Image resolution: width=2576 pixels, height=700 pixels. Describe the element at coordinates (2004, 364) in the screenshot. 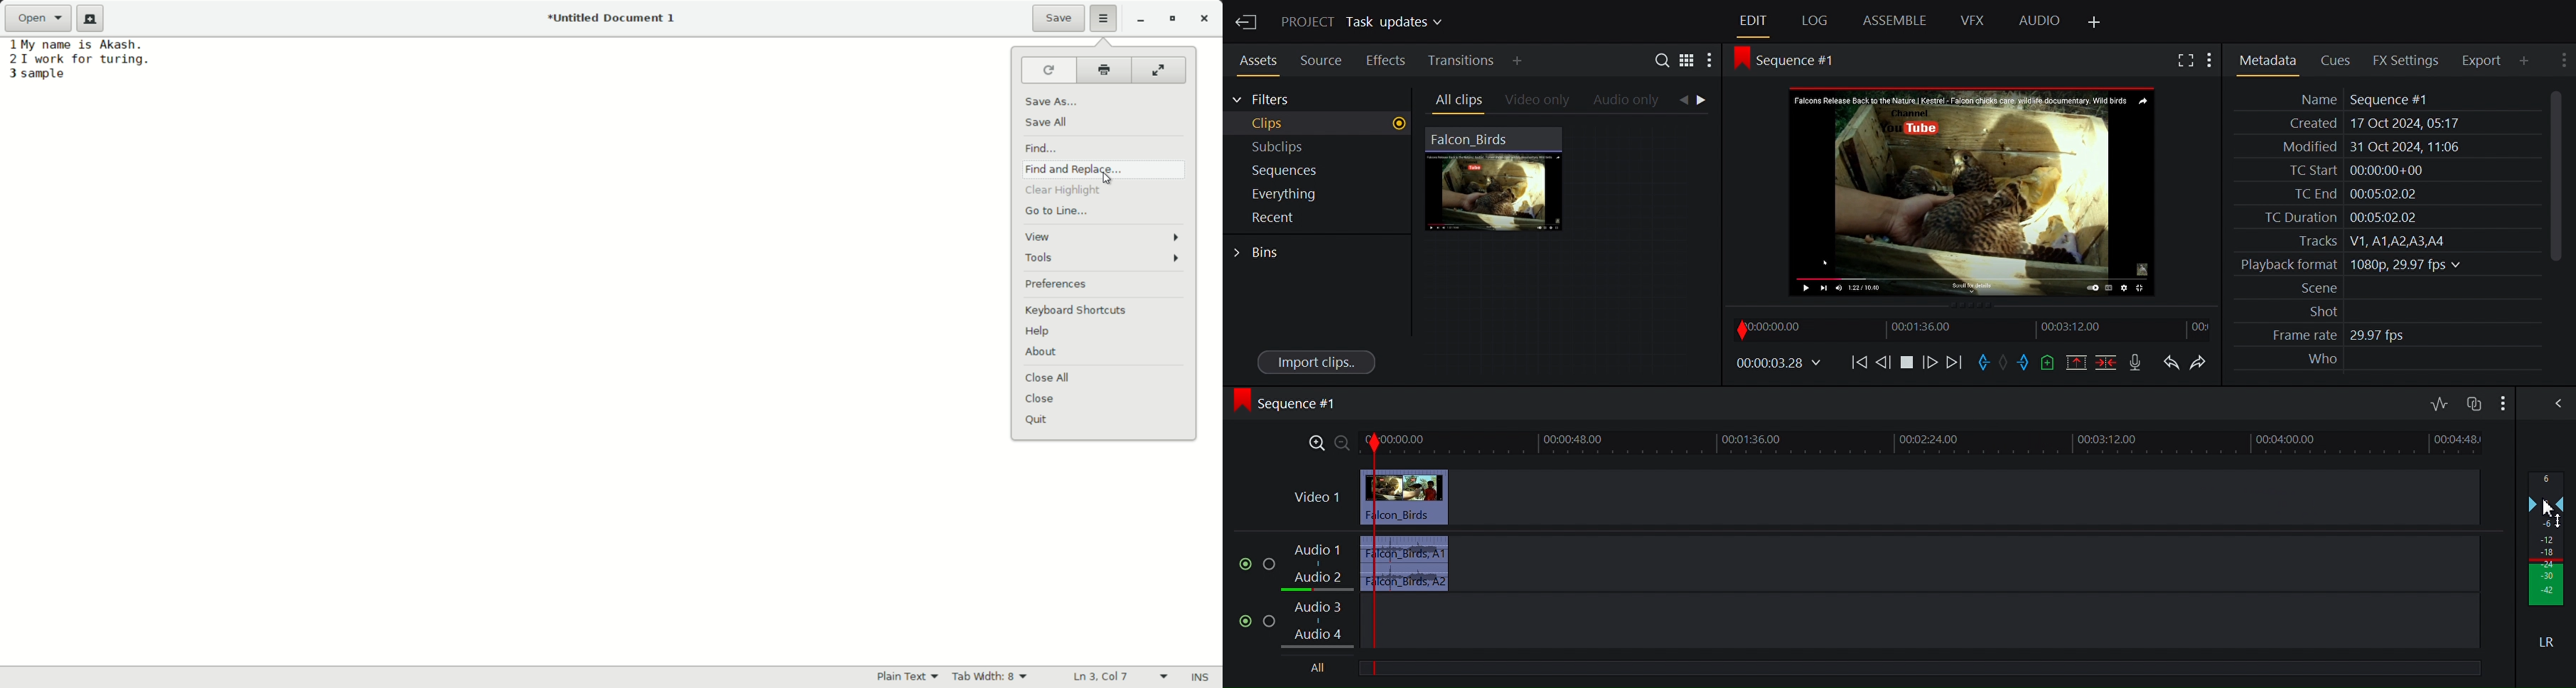

I see `Clear marks` at that location.